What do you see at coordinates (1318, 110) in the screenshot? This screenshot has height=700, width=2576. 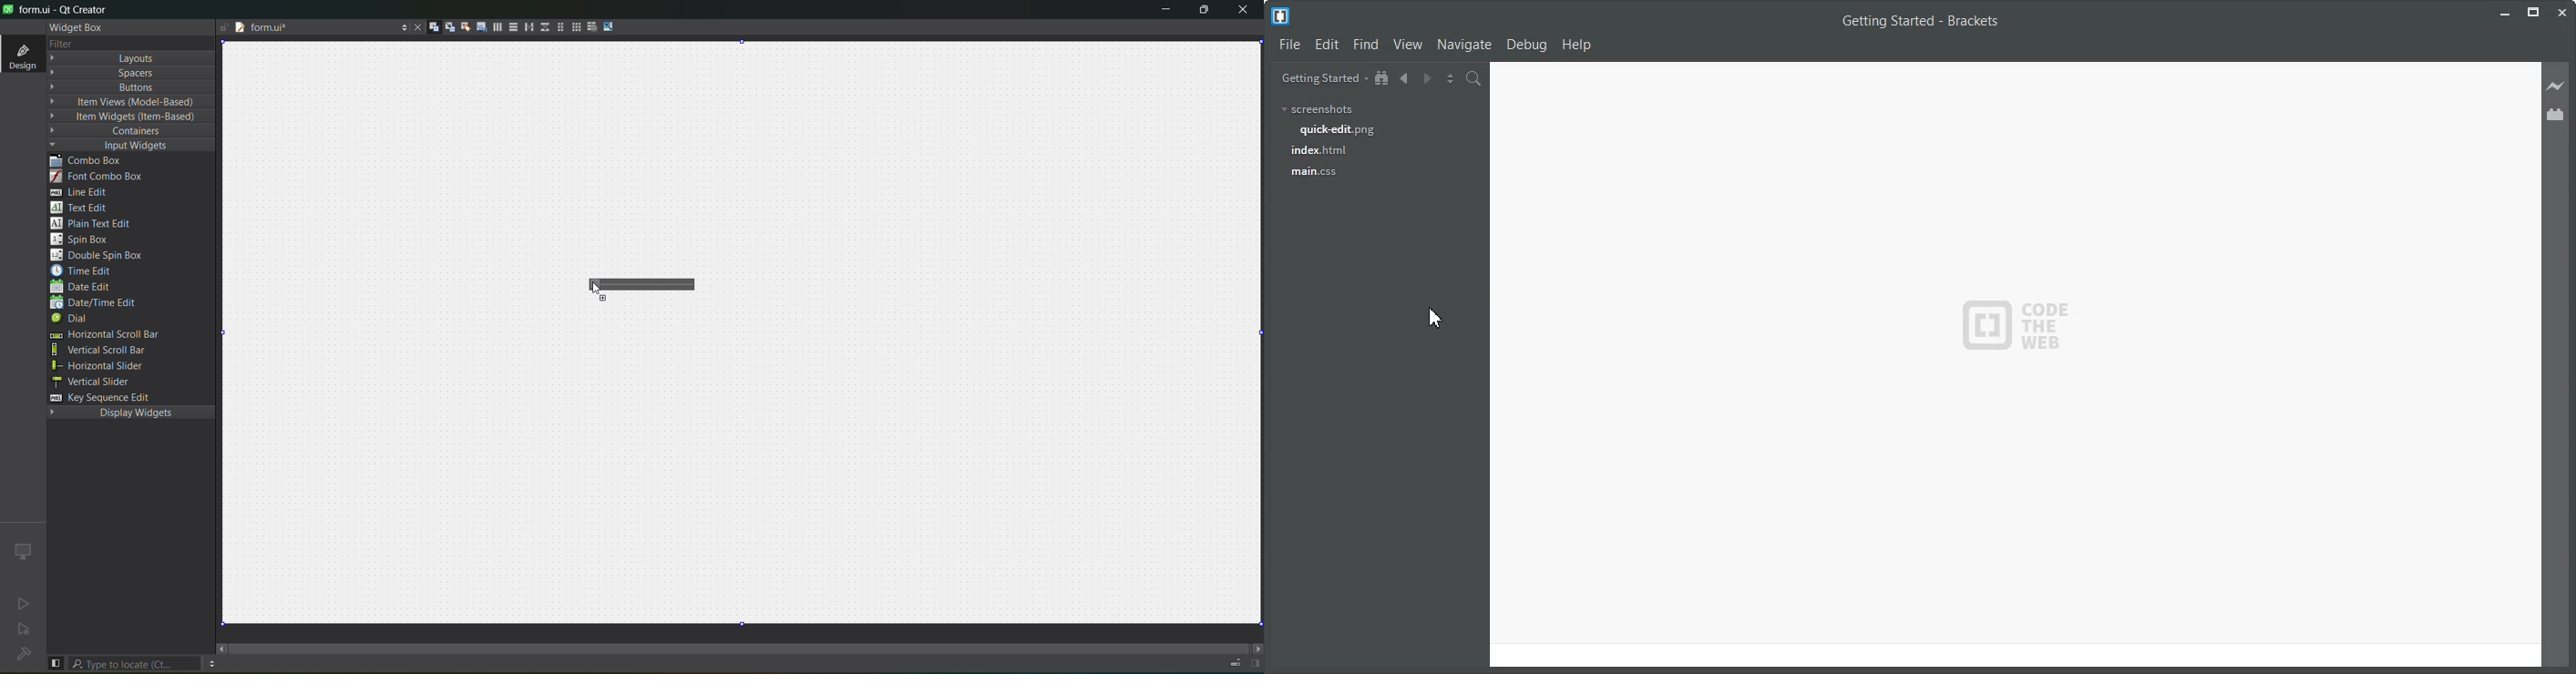 I see `screenshots` at bounding box center [1318, 110].